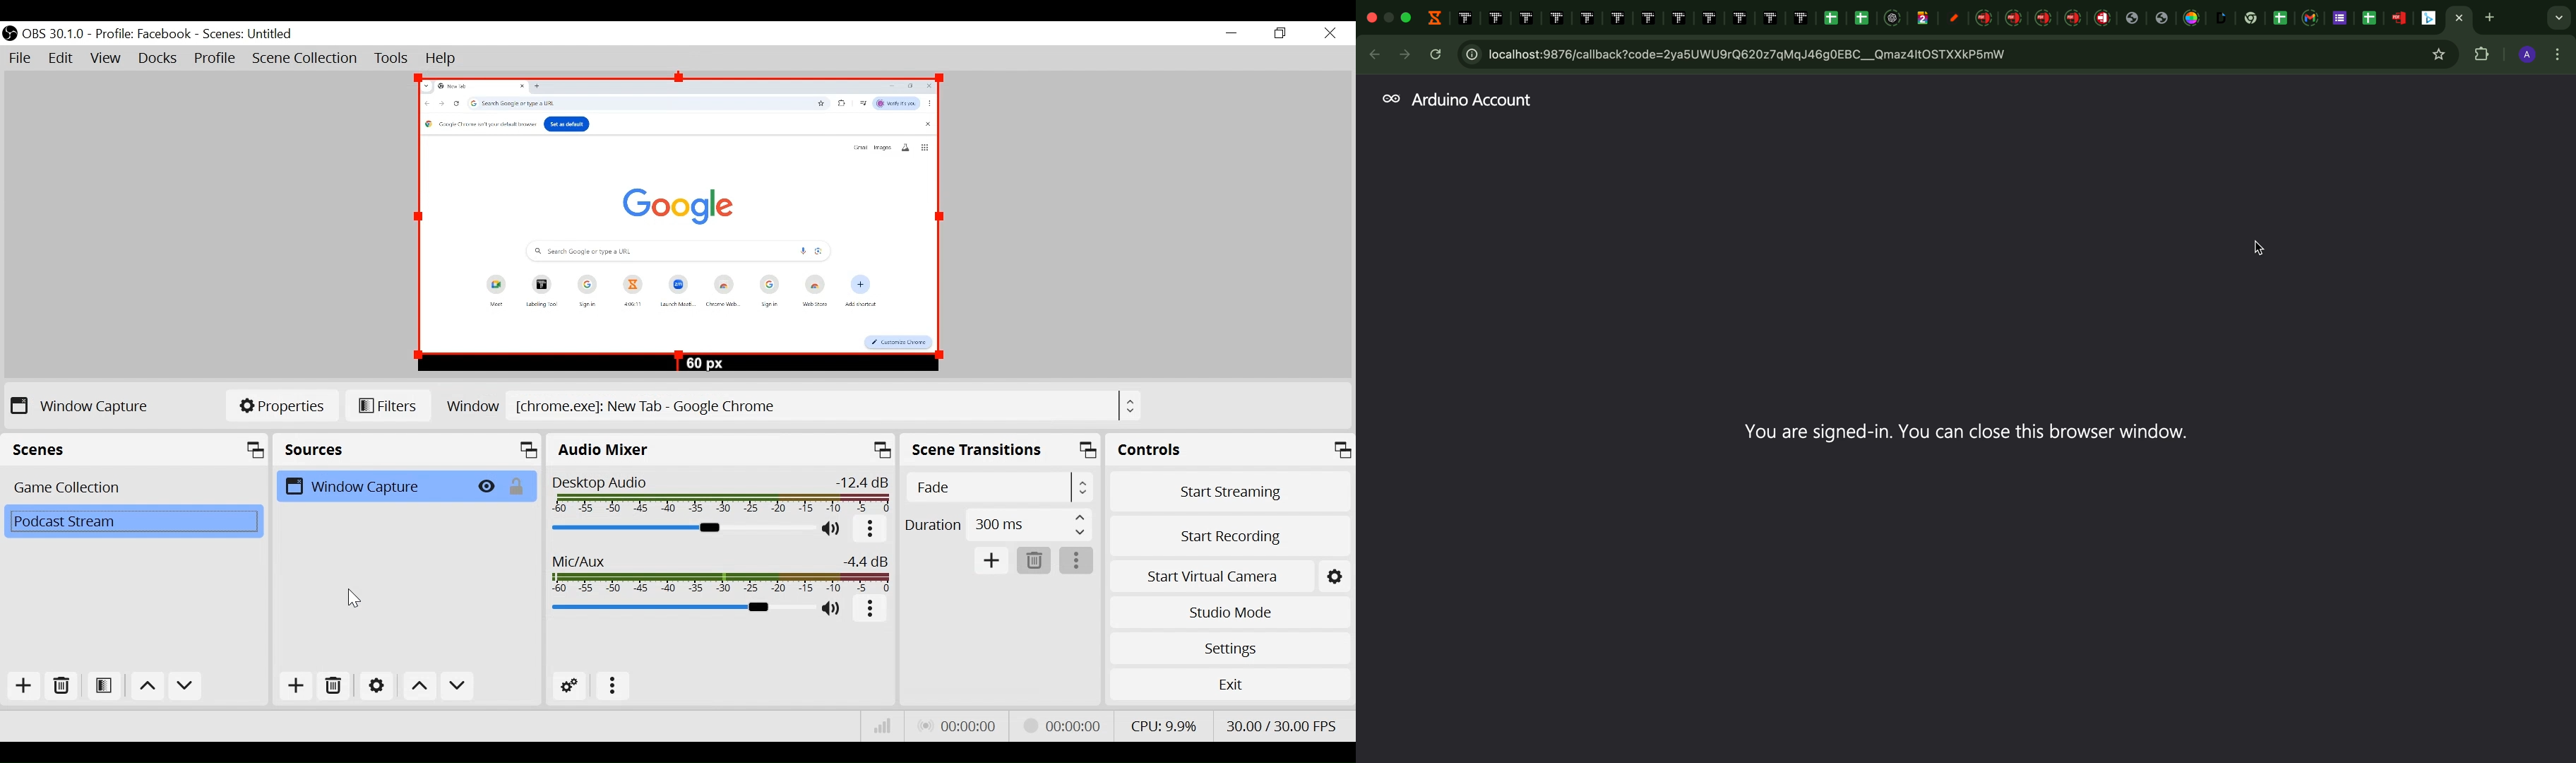 This screenshot has height=784, width=2576. Describe the element at coordinates (881, 726) in the screenshot. I see `Bitrate` at that location.